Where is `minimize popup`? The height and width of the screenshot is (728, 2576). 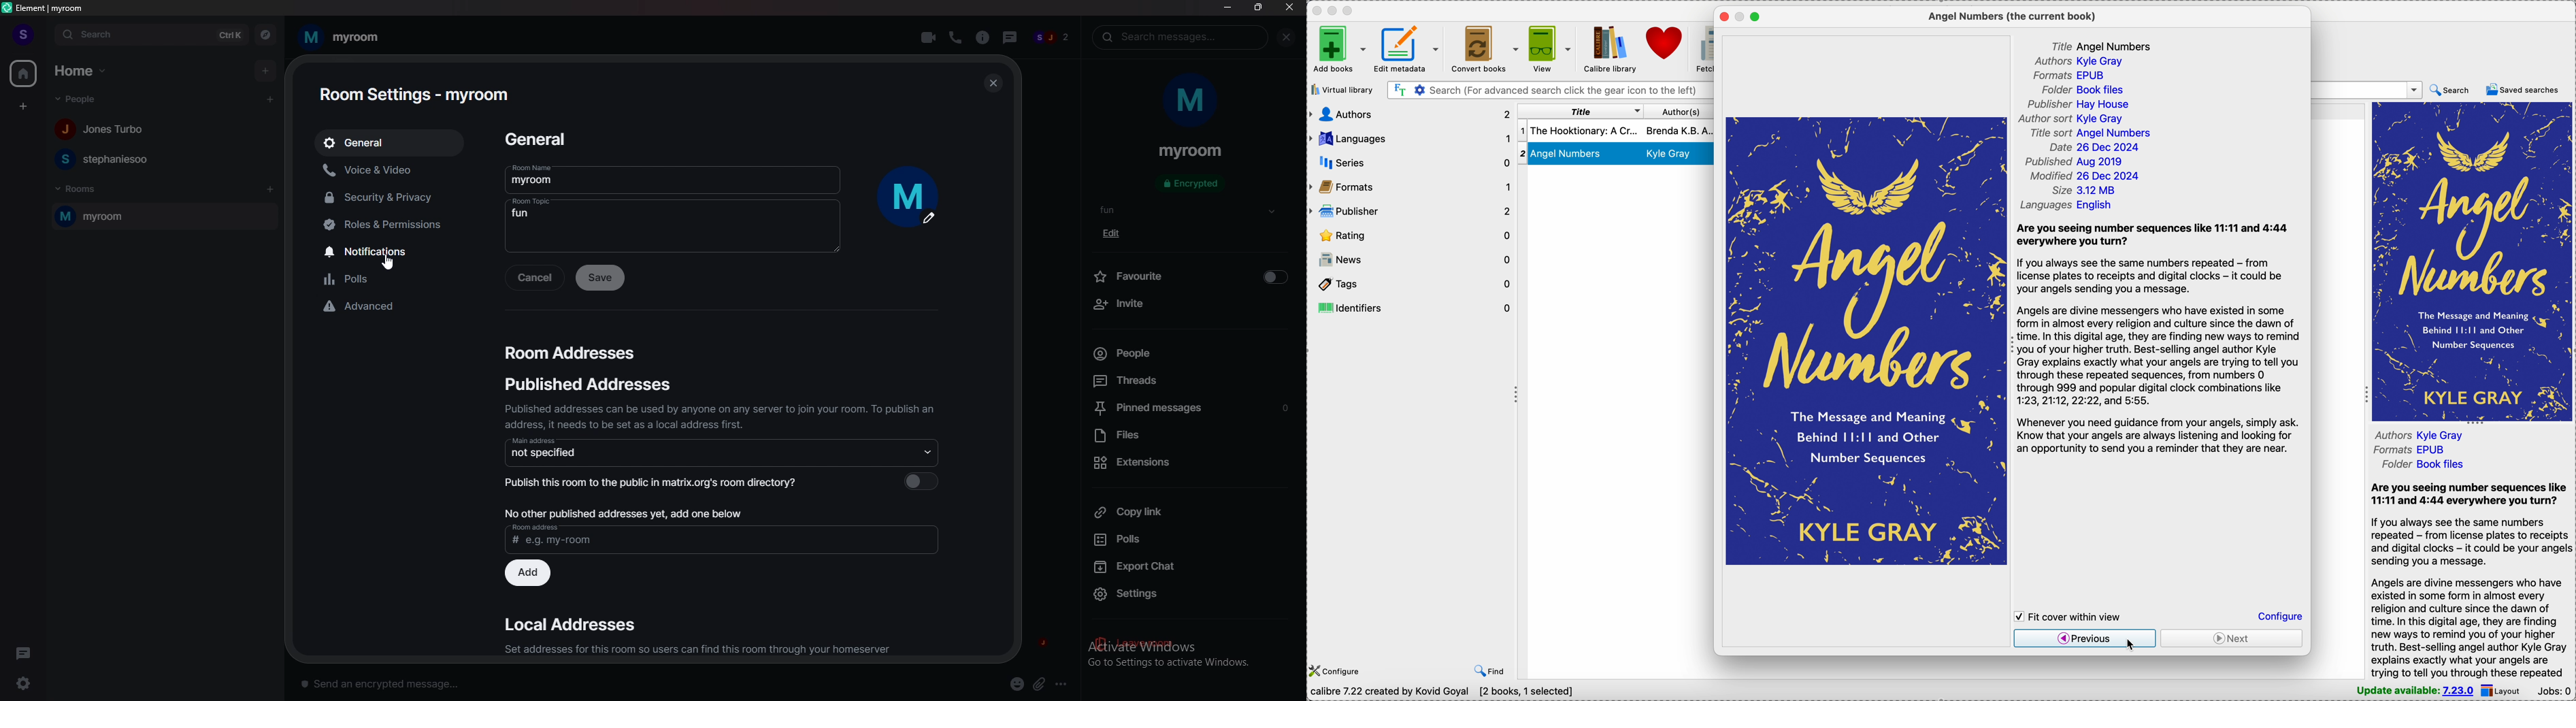
minimize popup is located at coordinates (1741, 17).